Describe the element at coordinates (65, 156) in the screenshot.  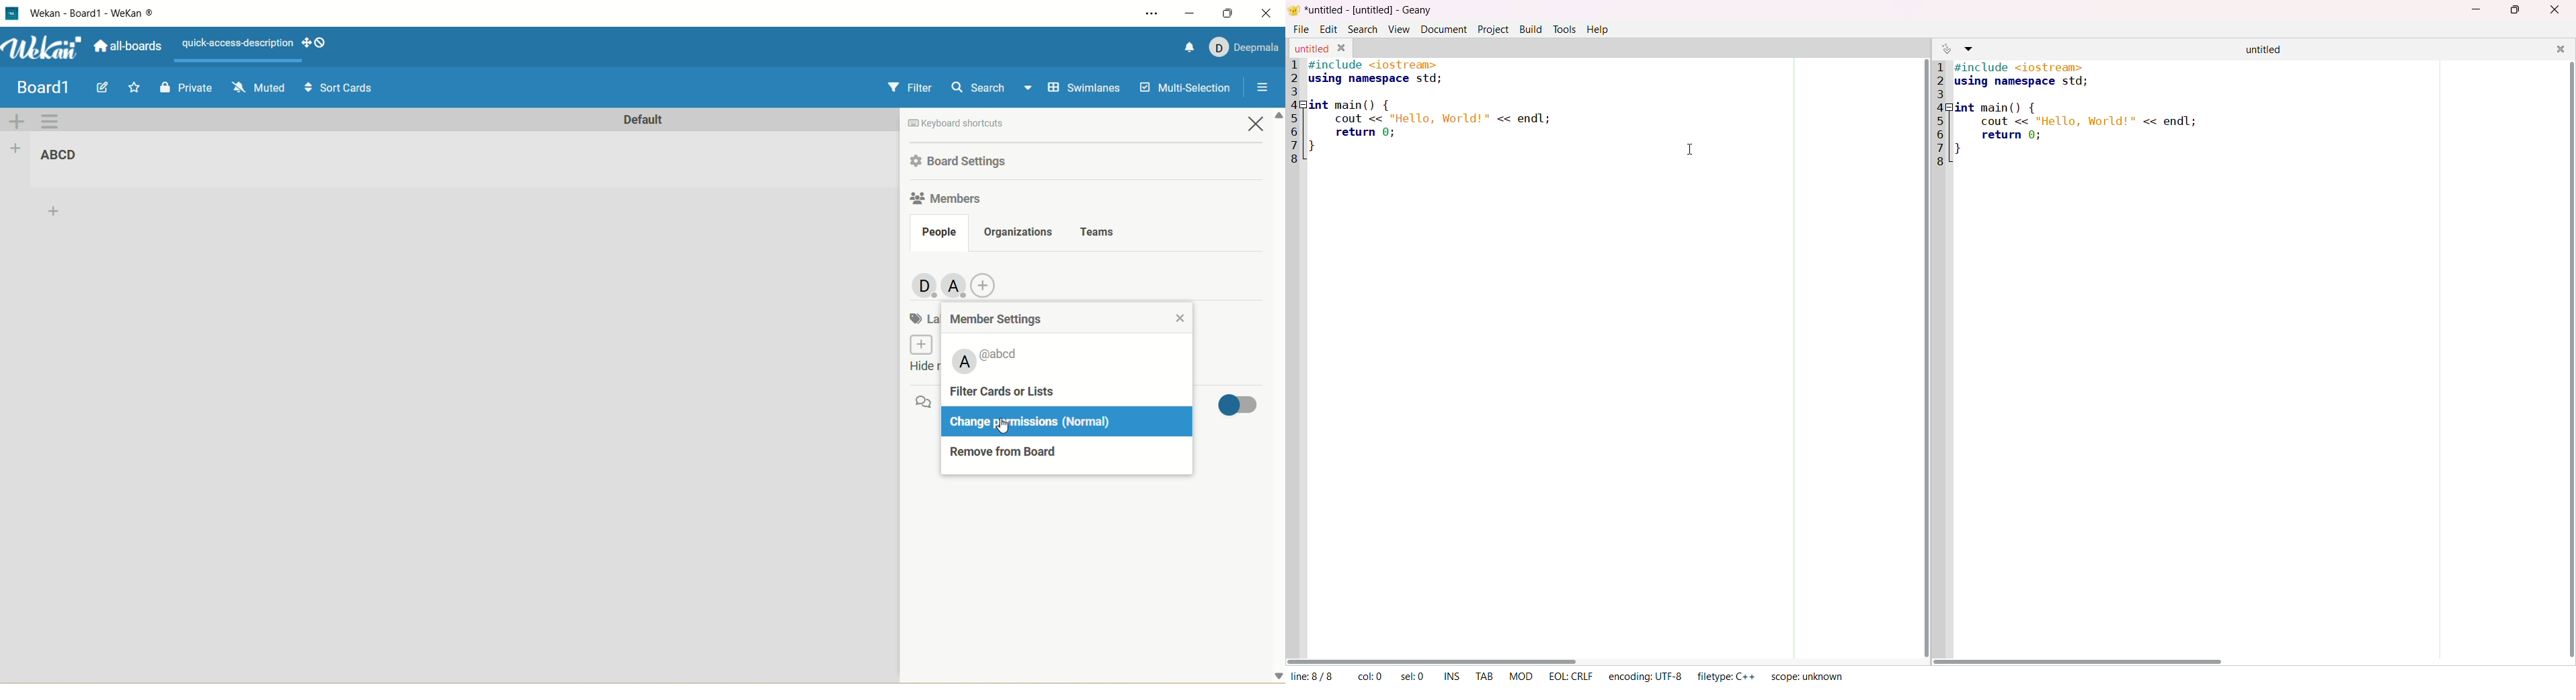
I see `title` at that location.